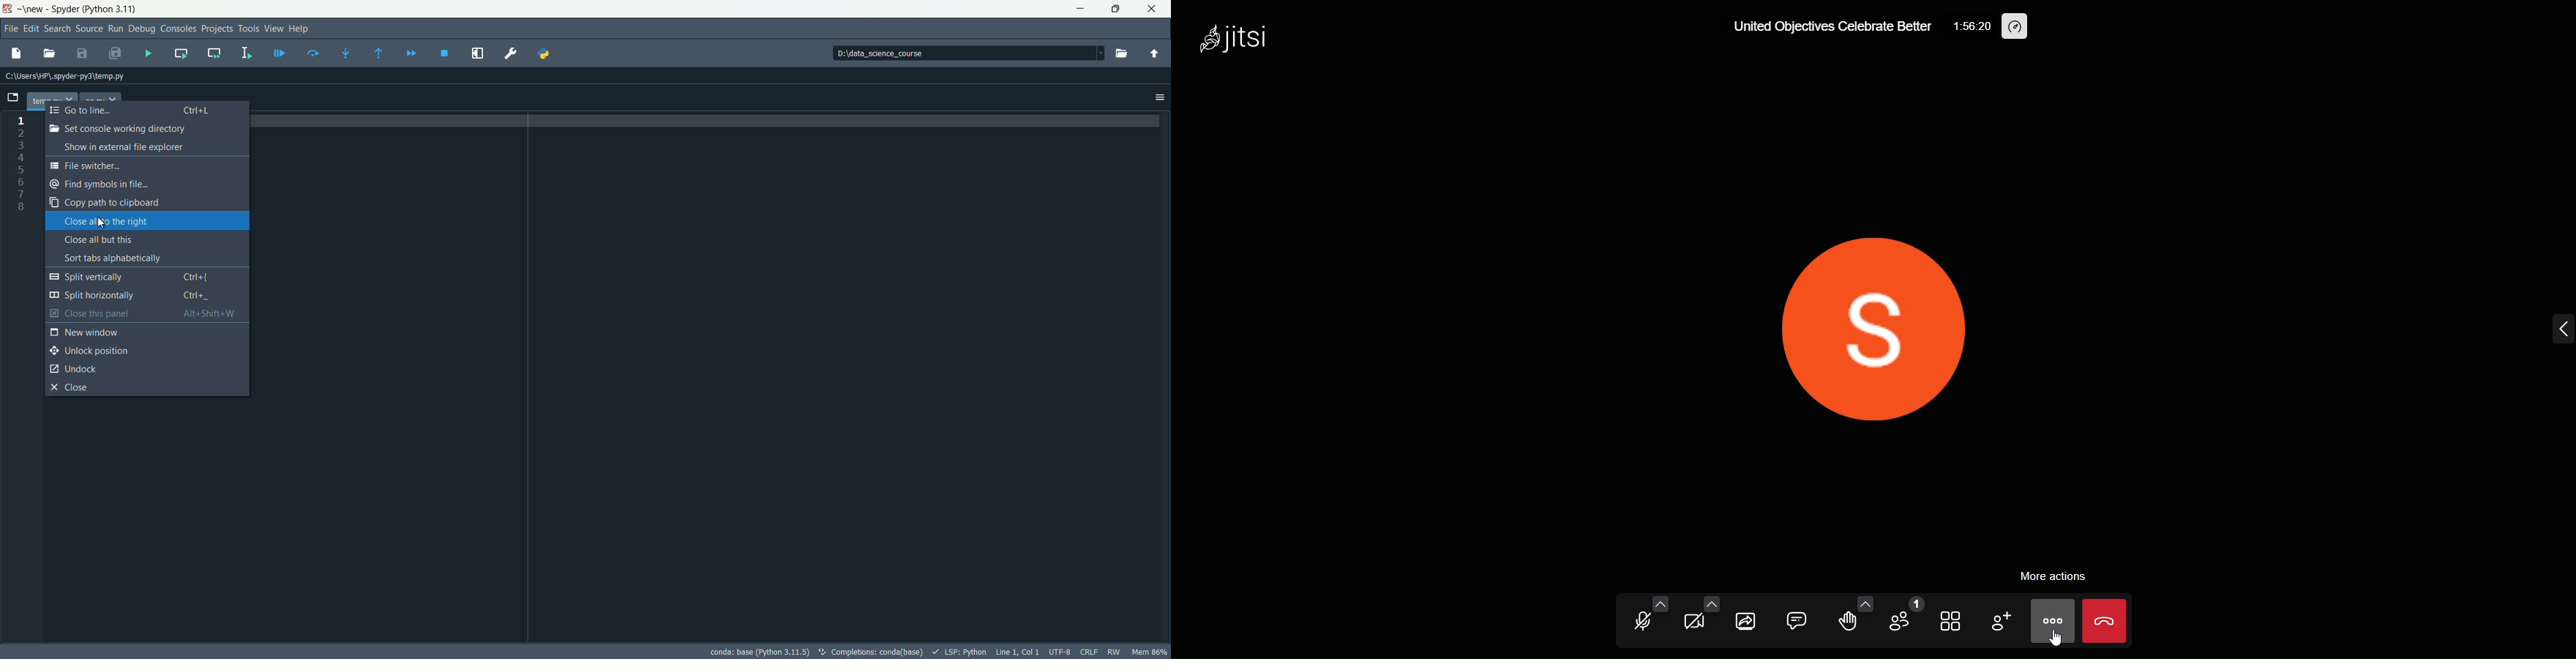  What do you see at coordinates (15, 54) in the screenshot?
I see `new file` at bounding box center [15, 54].